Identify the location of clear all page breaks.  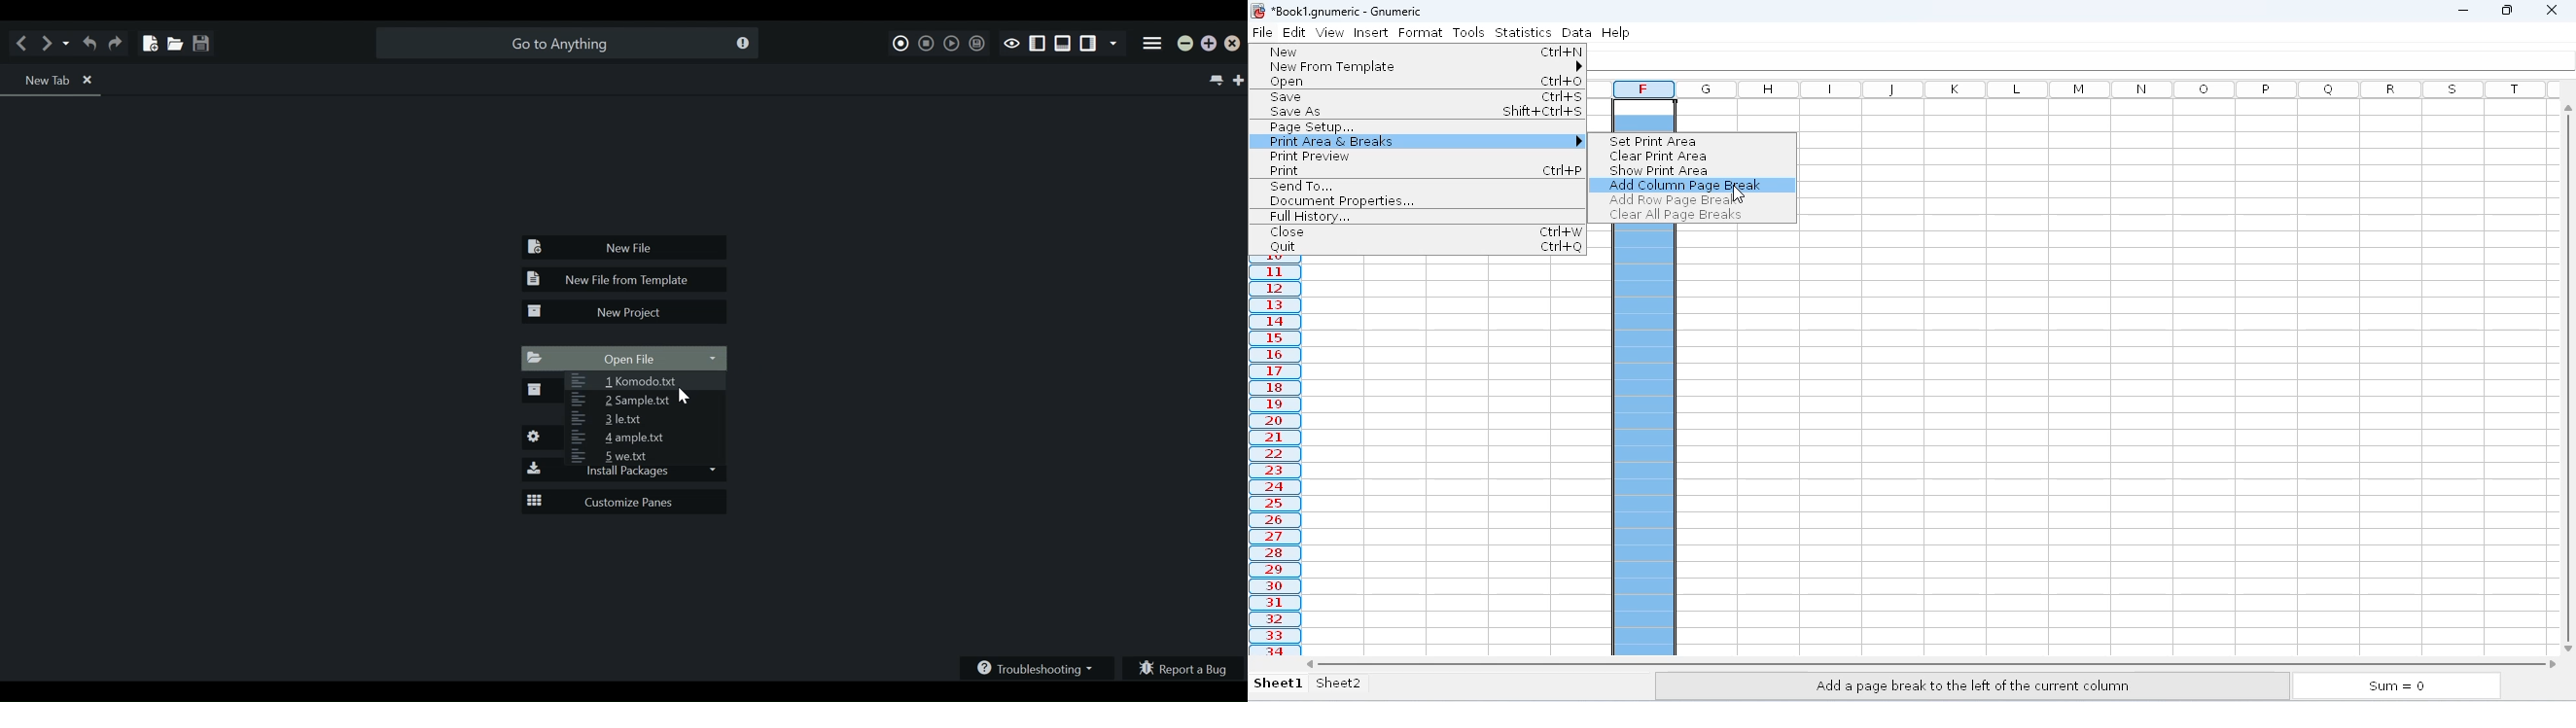
(1676, 216).